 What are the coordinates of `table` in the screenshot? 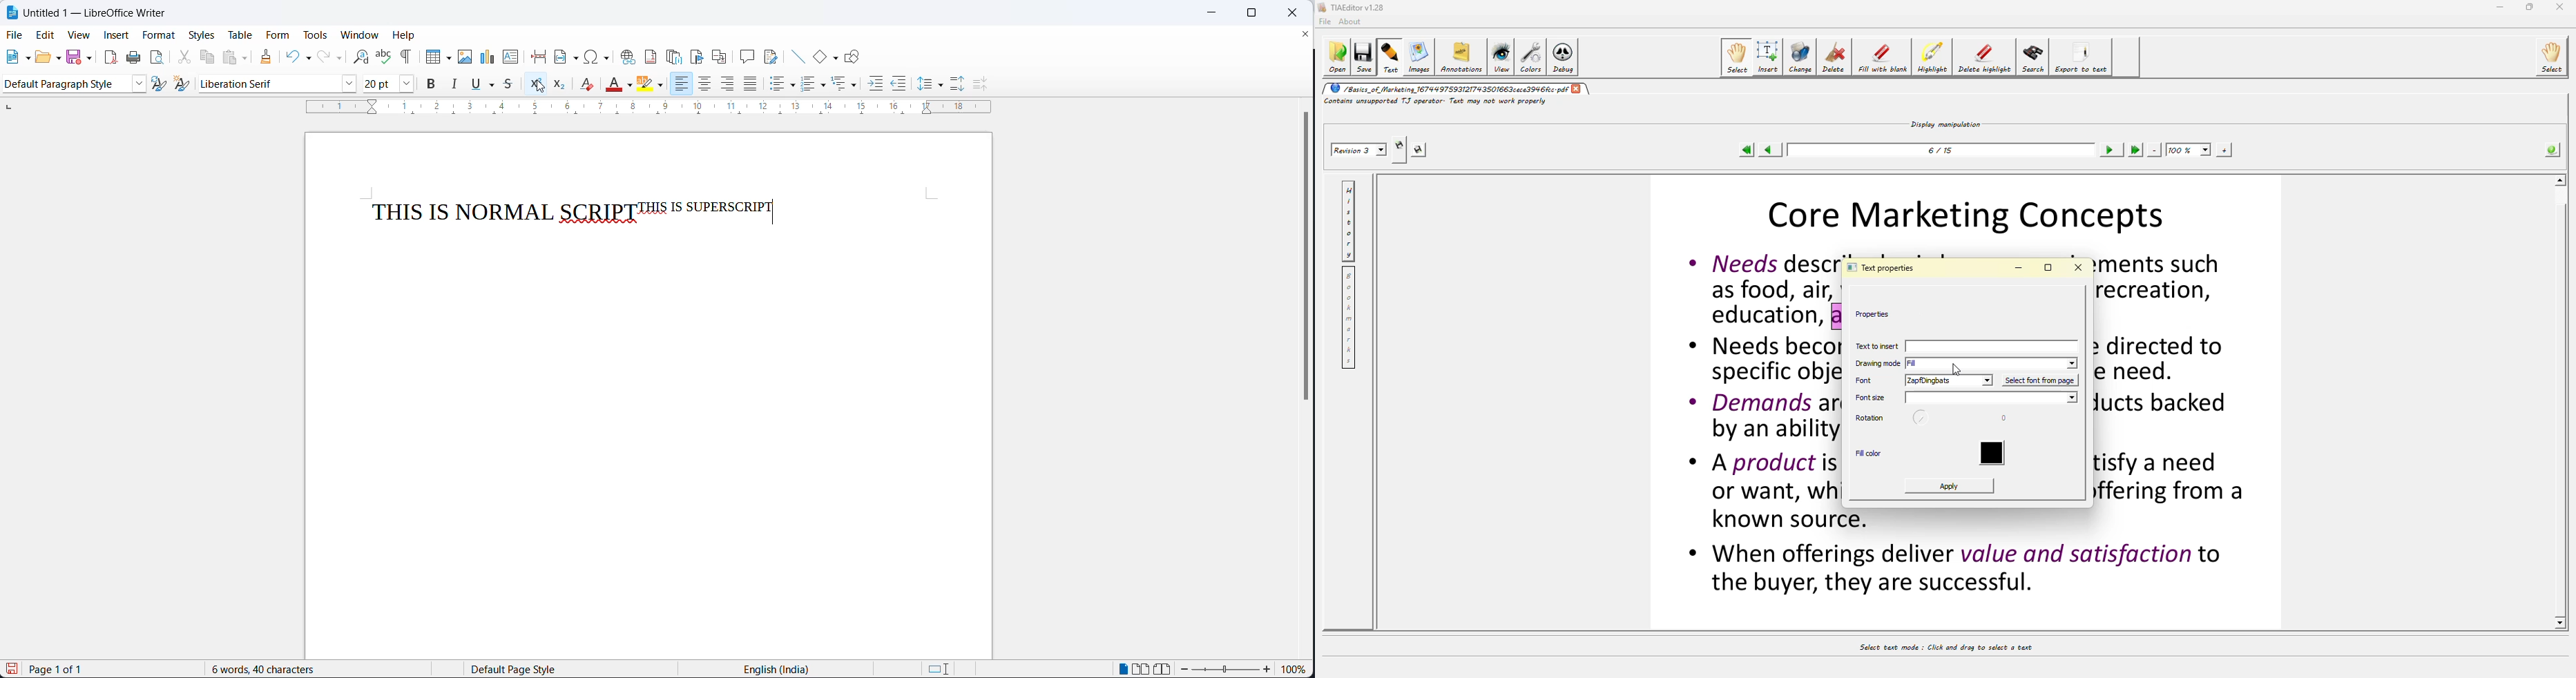 It's located at (241, 36).